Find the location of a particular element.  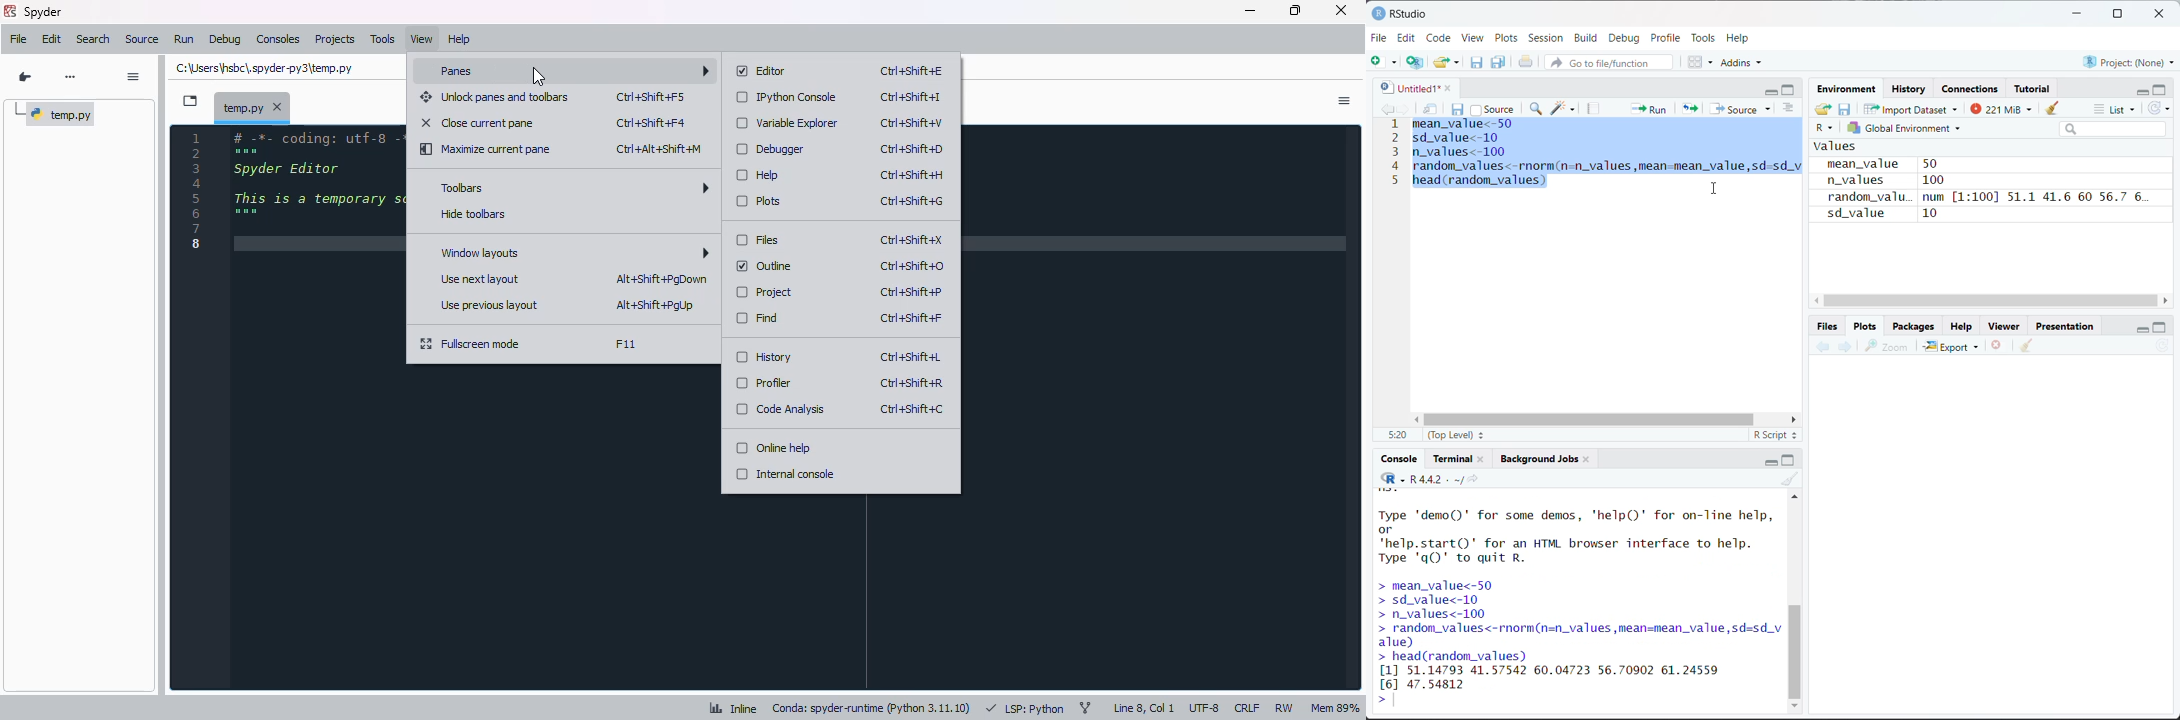

5:20 is located at coordinates (1396, 435).